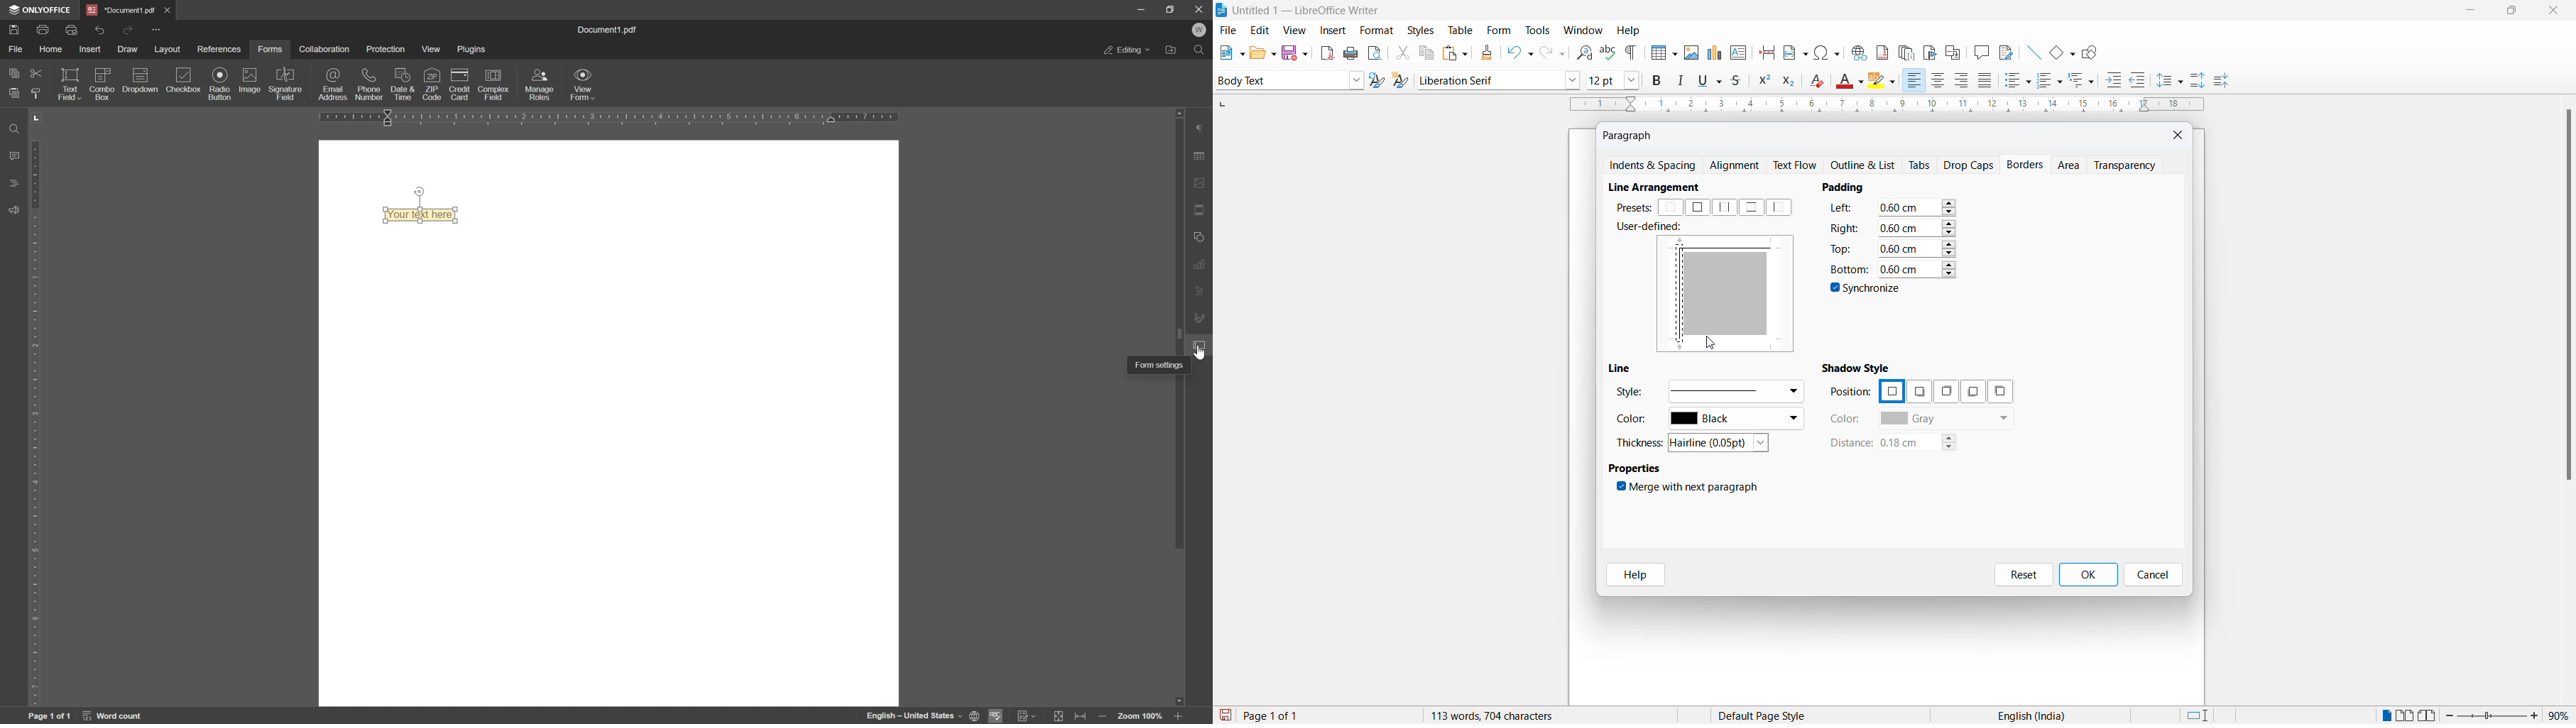 This screenshot has height=728, width=2576. Describe the element at coordinates (2026, 715) in the screenshot. I see `text language` at that location.